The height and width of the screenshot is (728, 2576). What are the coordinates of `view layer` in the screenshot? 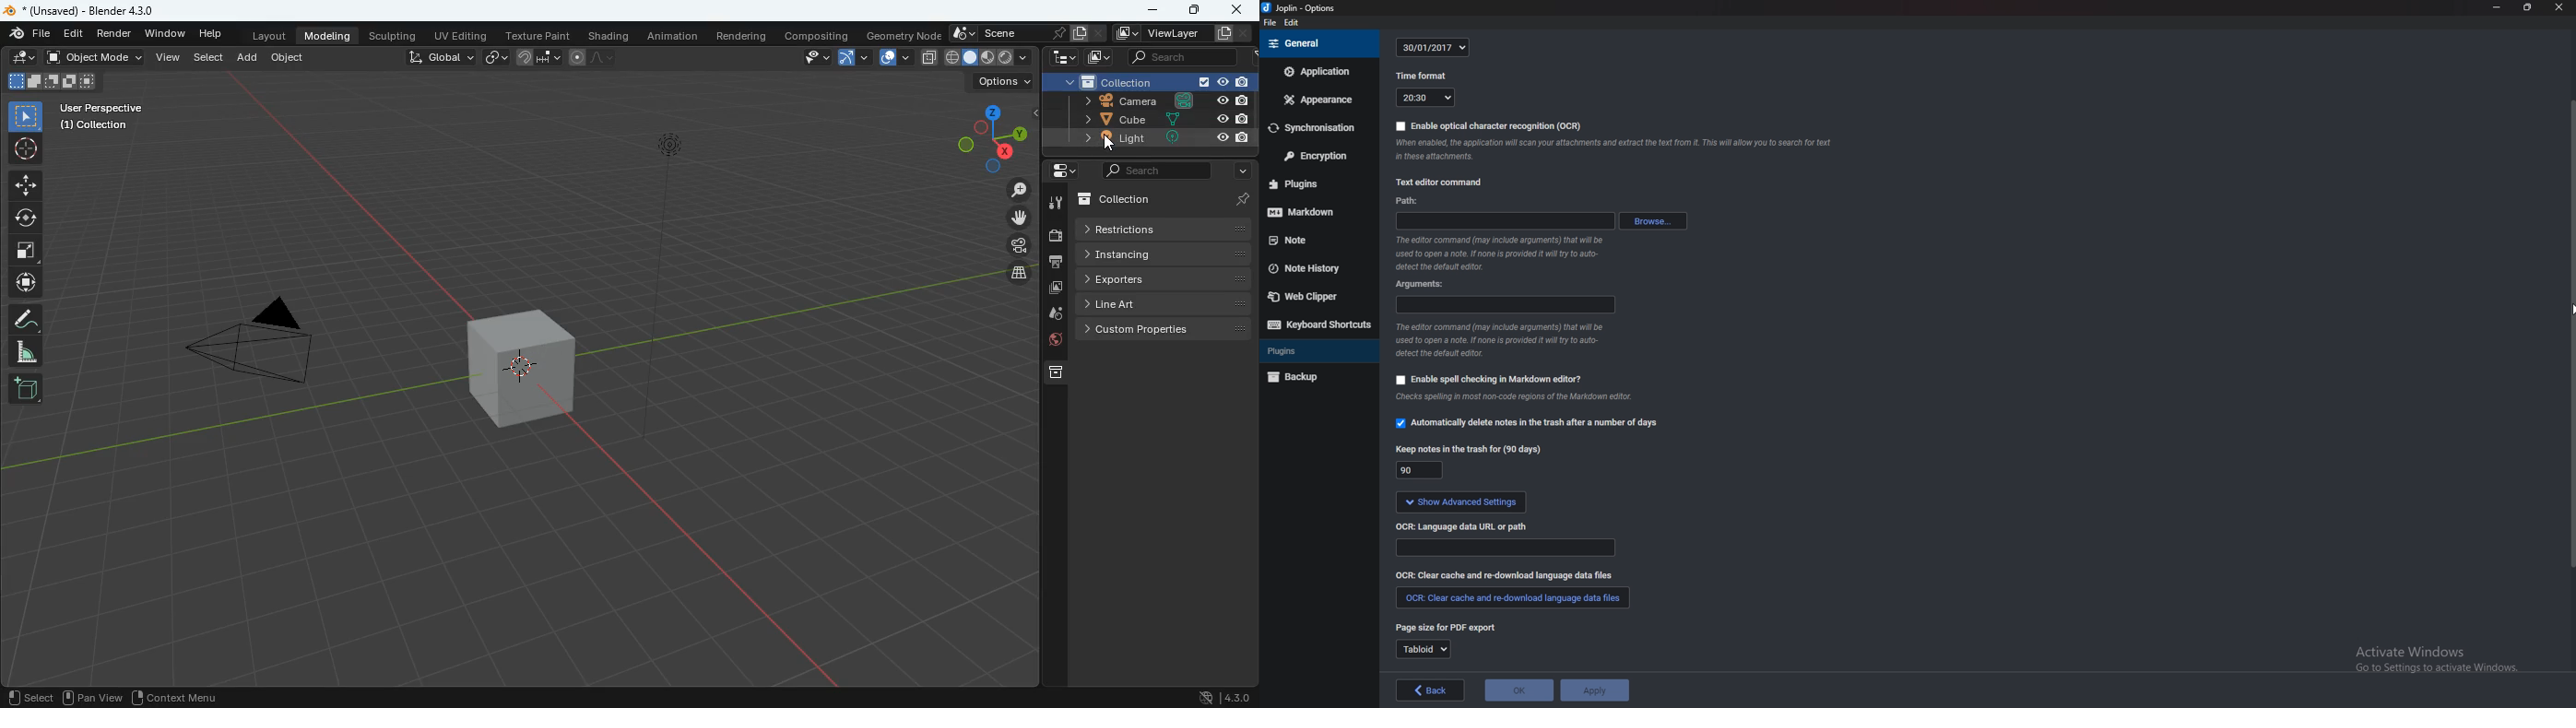 It's located at (1173, 33).